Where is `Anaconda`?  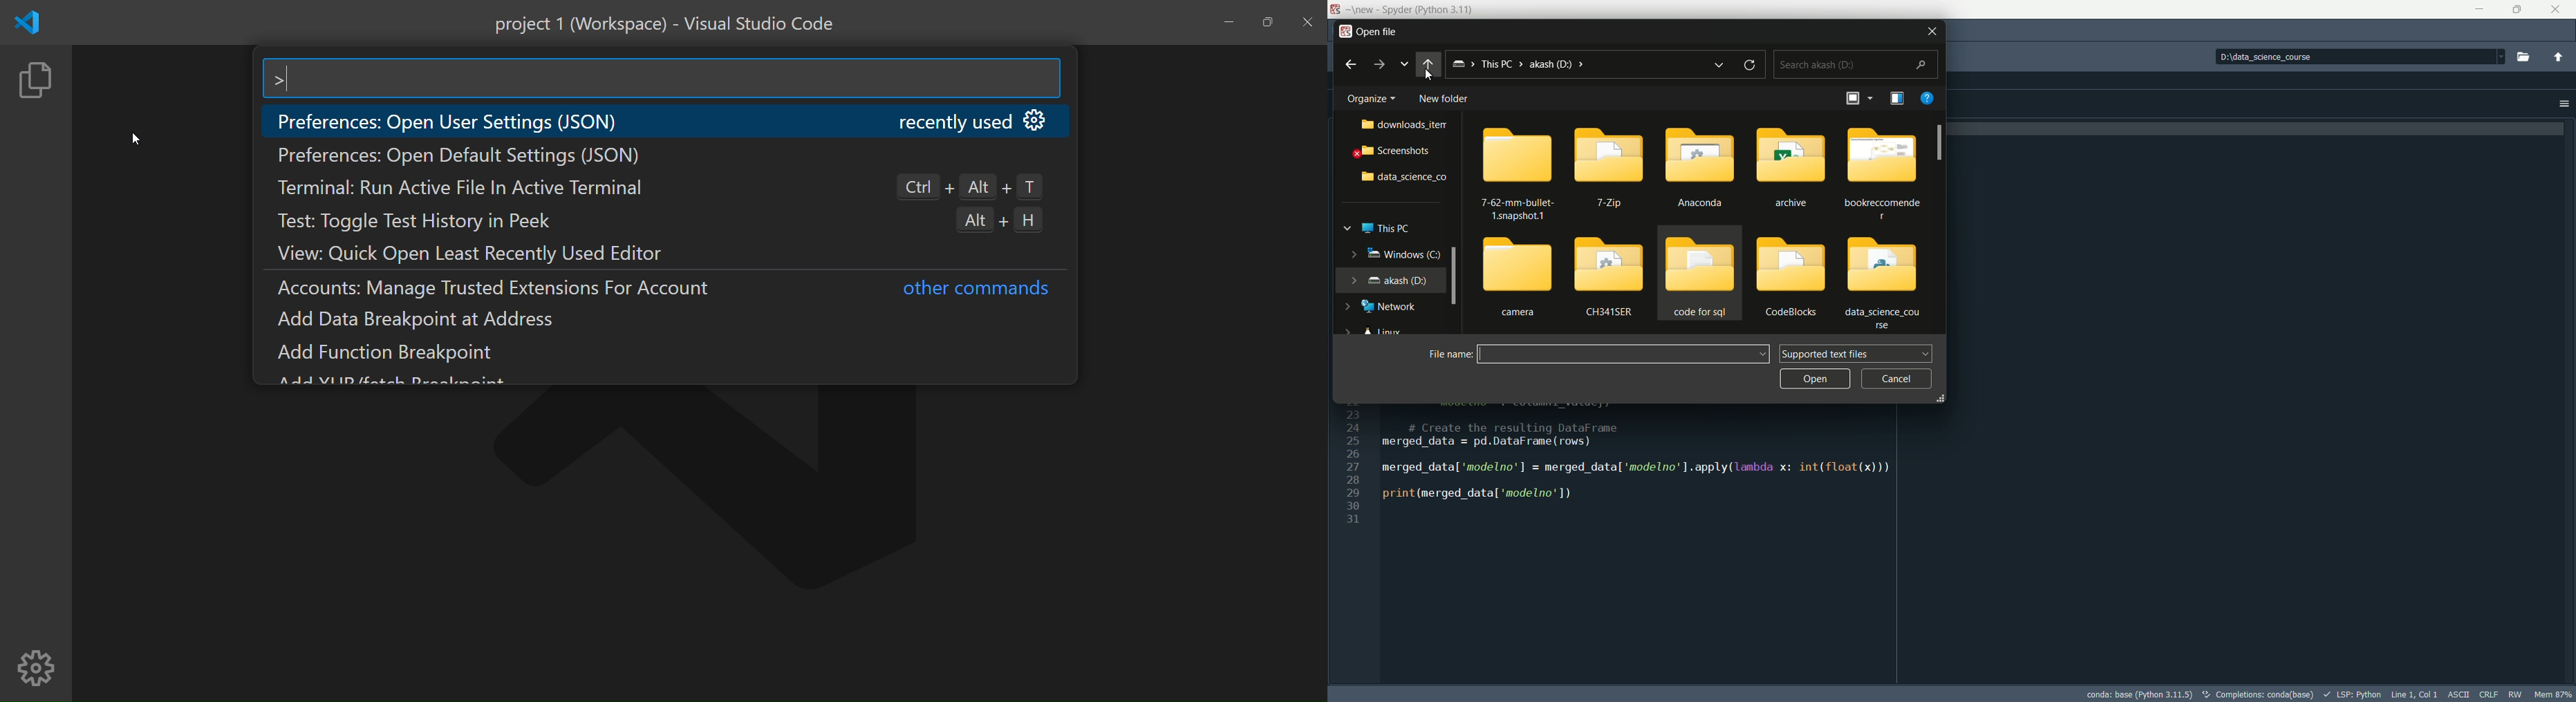
Anaconda is located at coordinates (1701, 169).